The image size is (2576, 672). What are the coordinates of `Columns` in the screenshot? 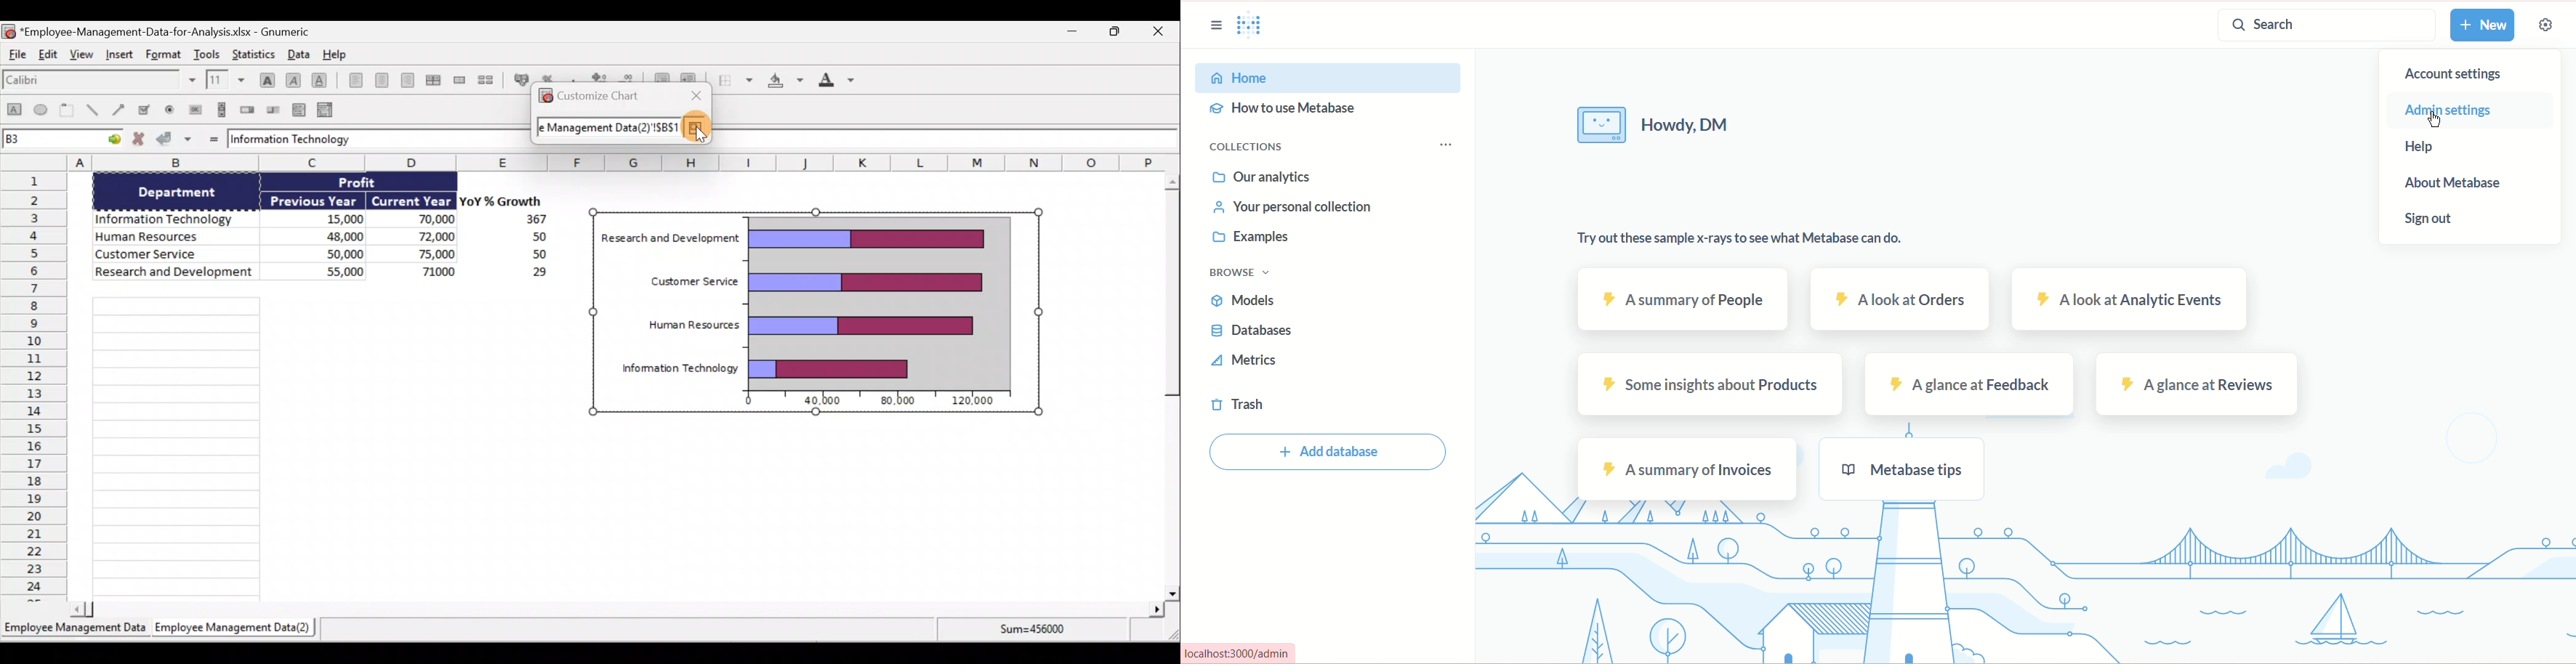 It's located at (581, 163).